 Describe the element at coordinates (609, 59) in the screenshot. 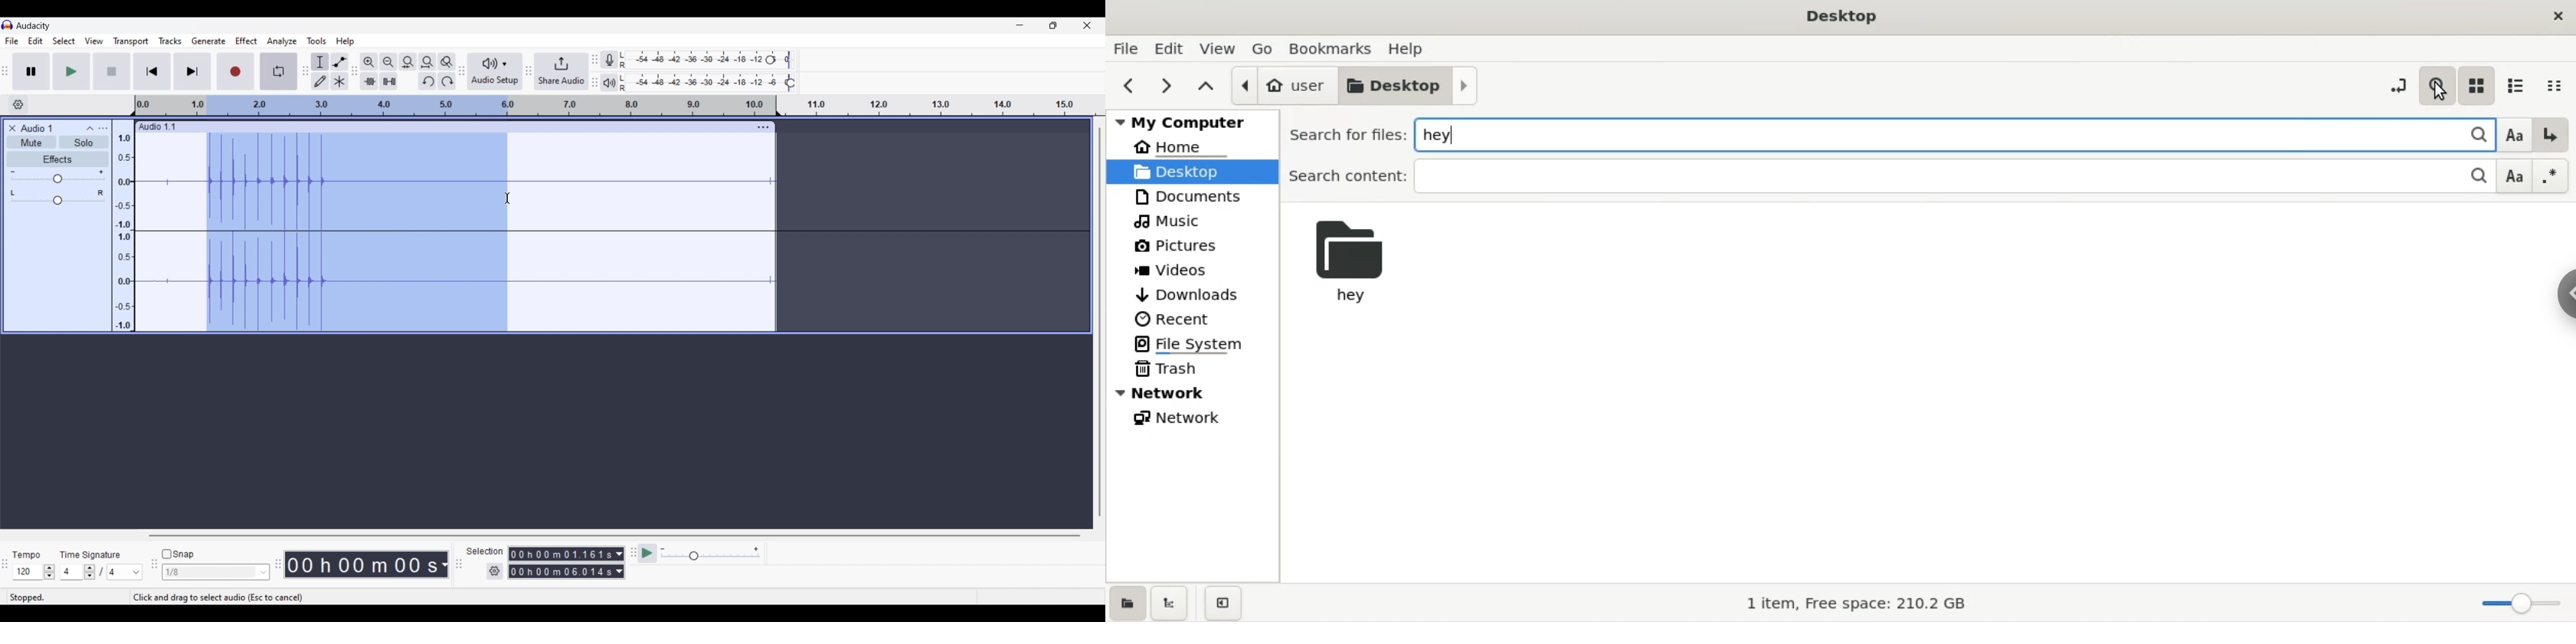

I see `Record meter` at that location.